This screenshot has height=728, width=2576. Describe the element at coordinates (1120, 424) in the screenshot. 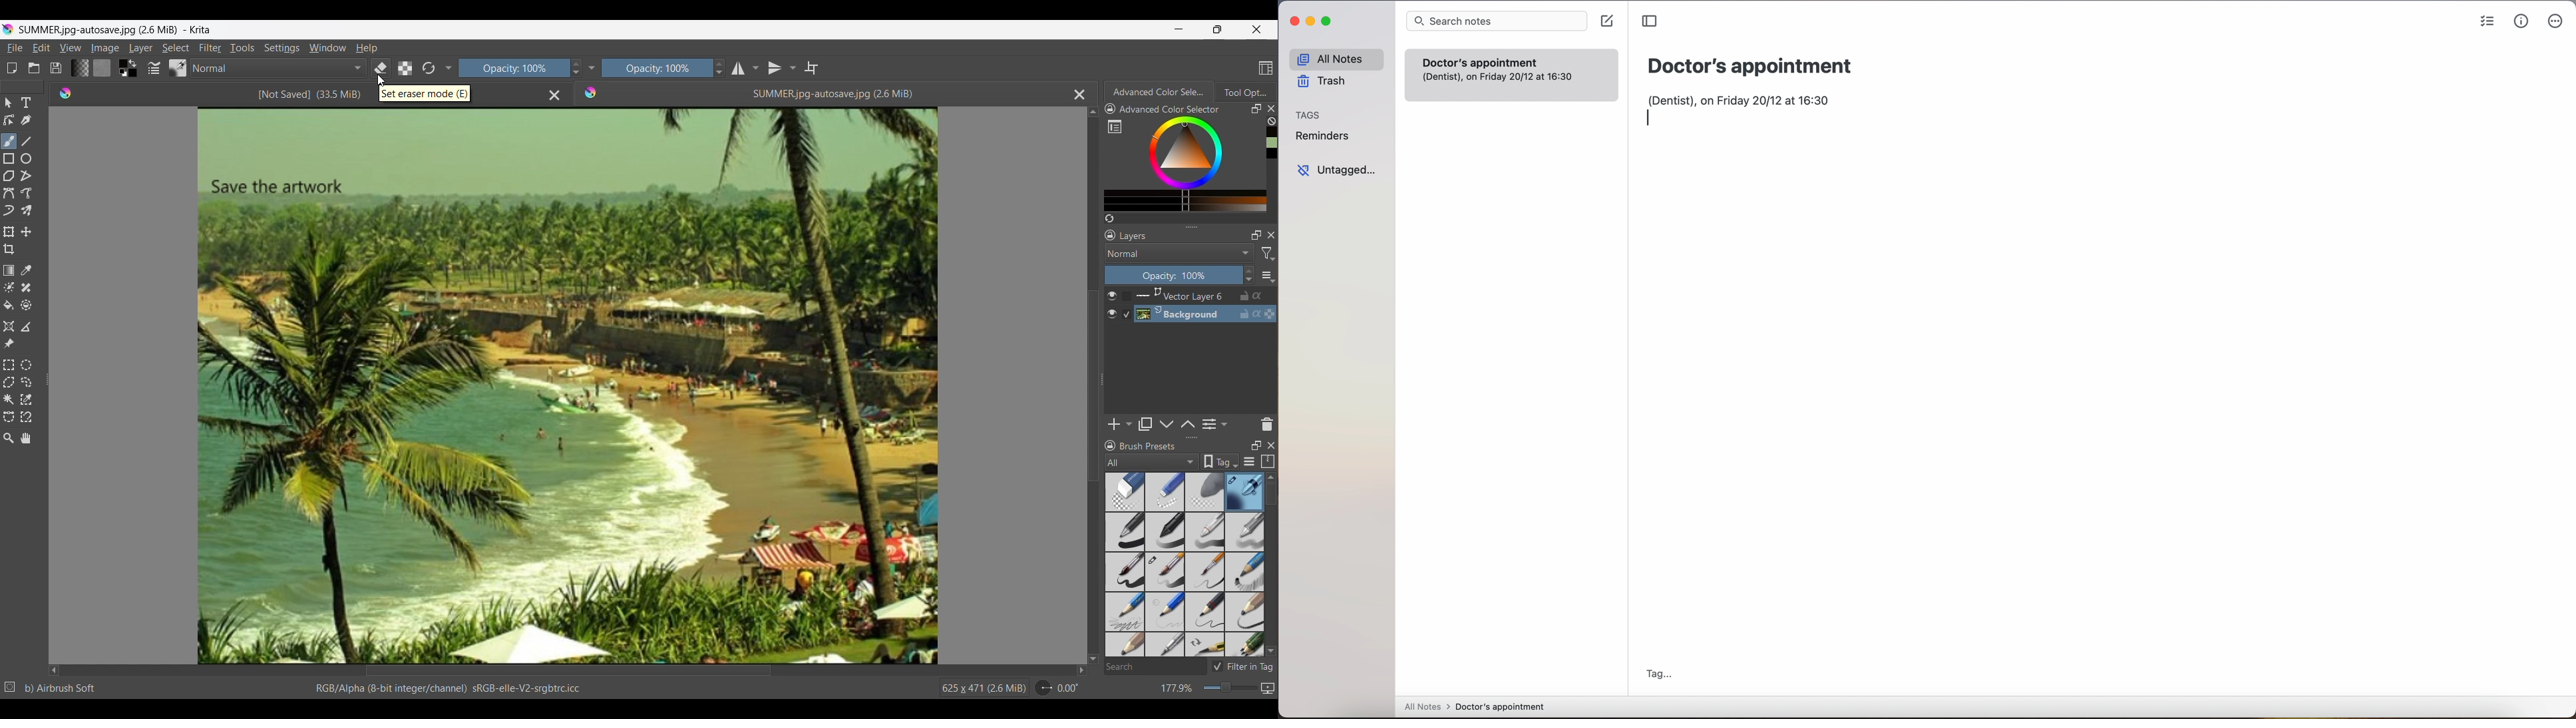

I see `Add options` at that location.